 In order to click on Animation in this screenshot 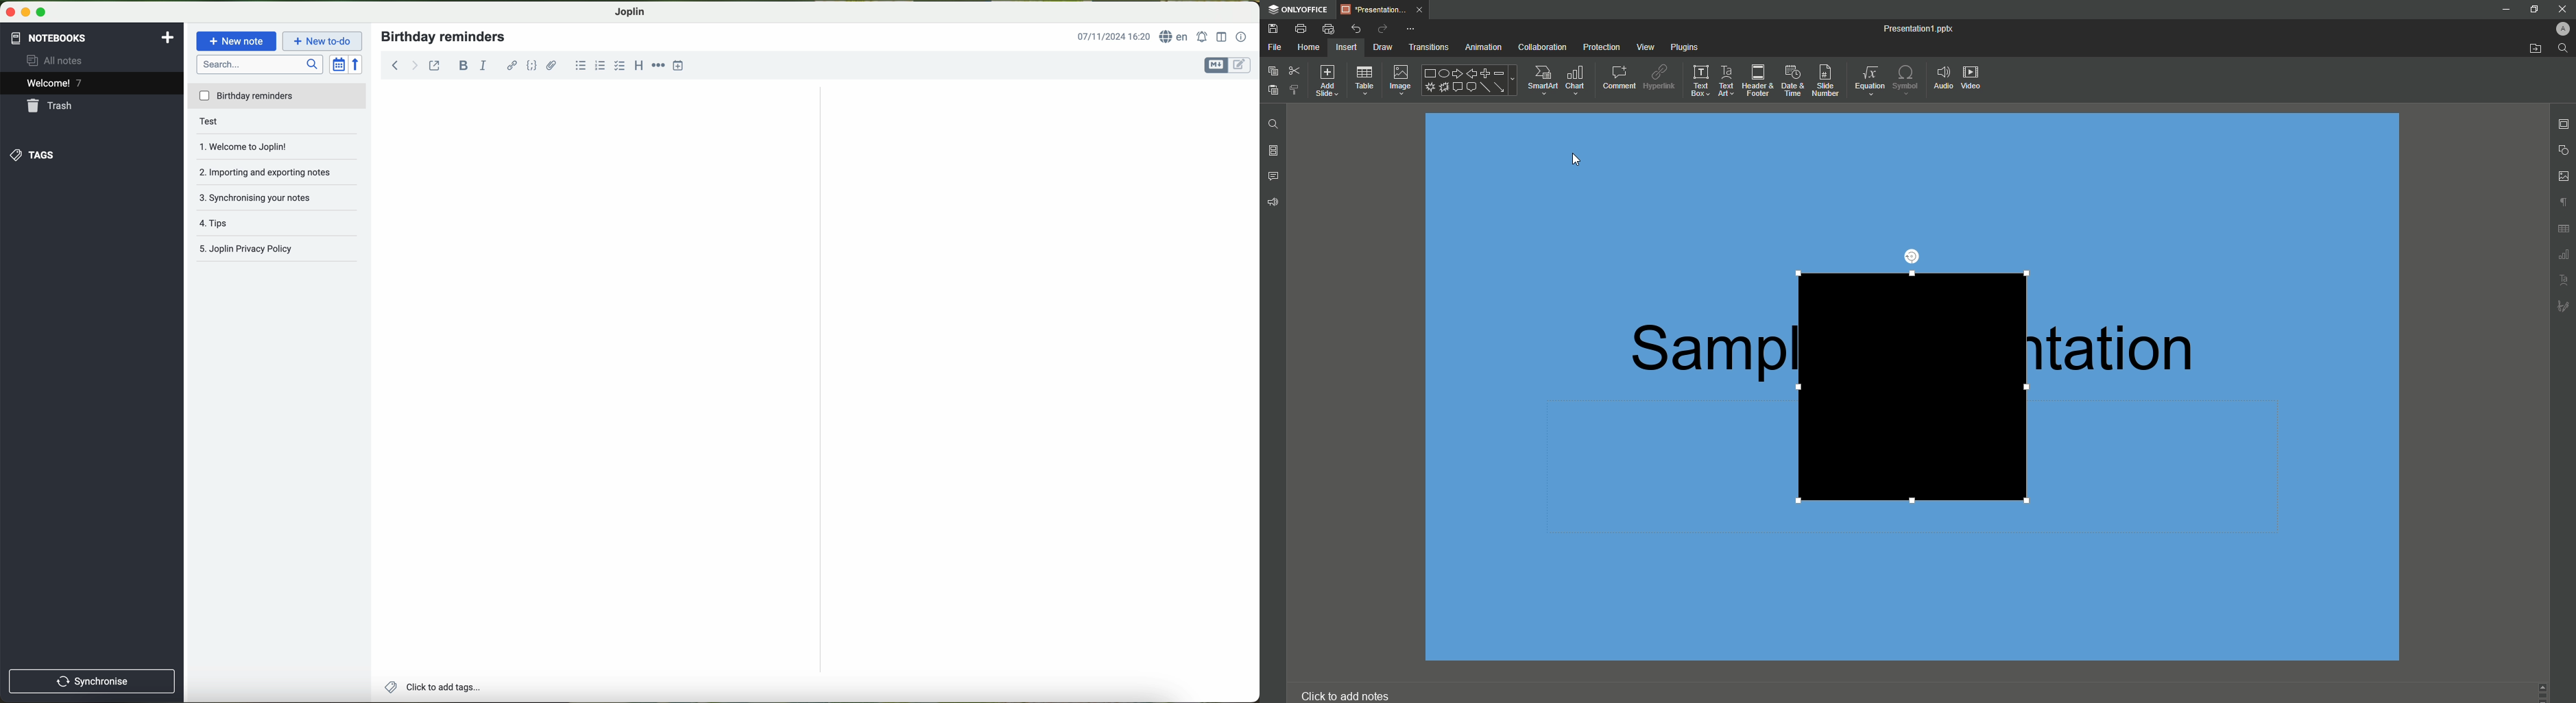, I will do `click(1480, 47)`.